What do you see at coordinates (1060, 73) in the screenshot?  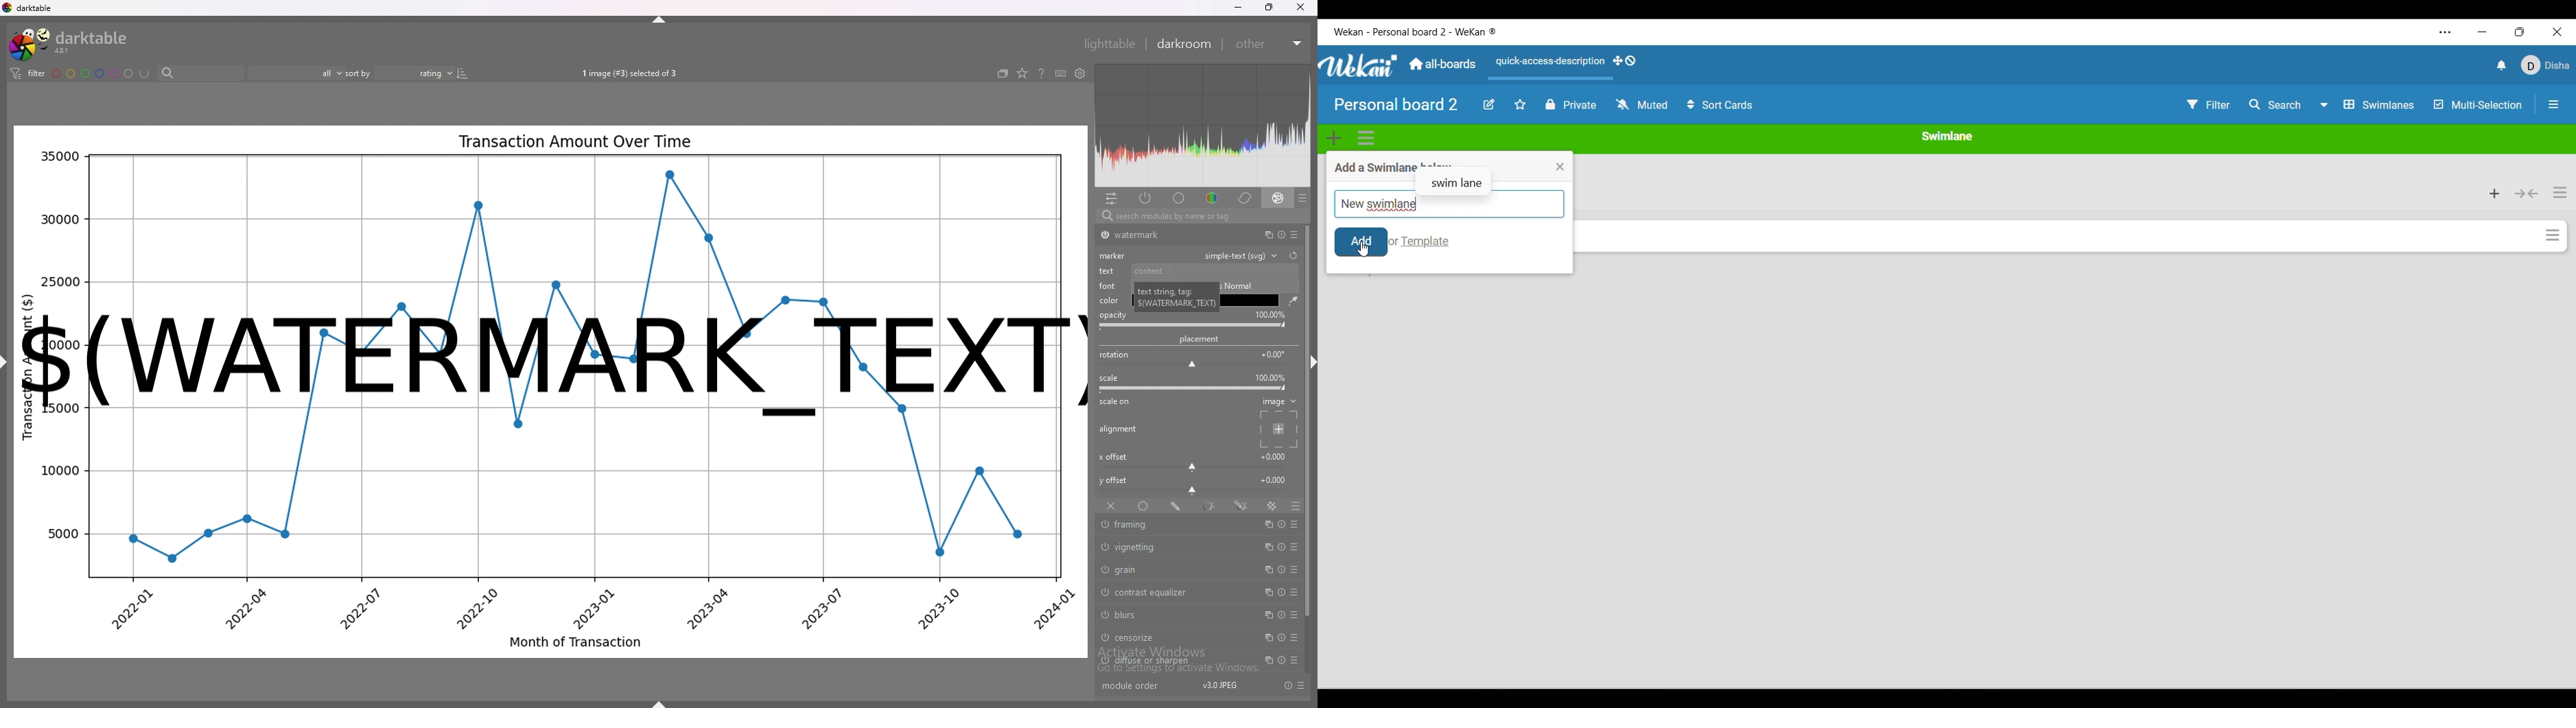 I see `keyboard shortcuts` at bounding box center [1060, 73].